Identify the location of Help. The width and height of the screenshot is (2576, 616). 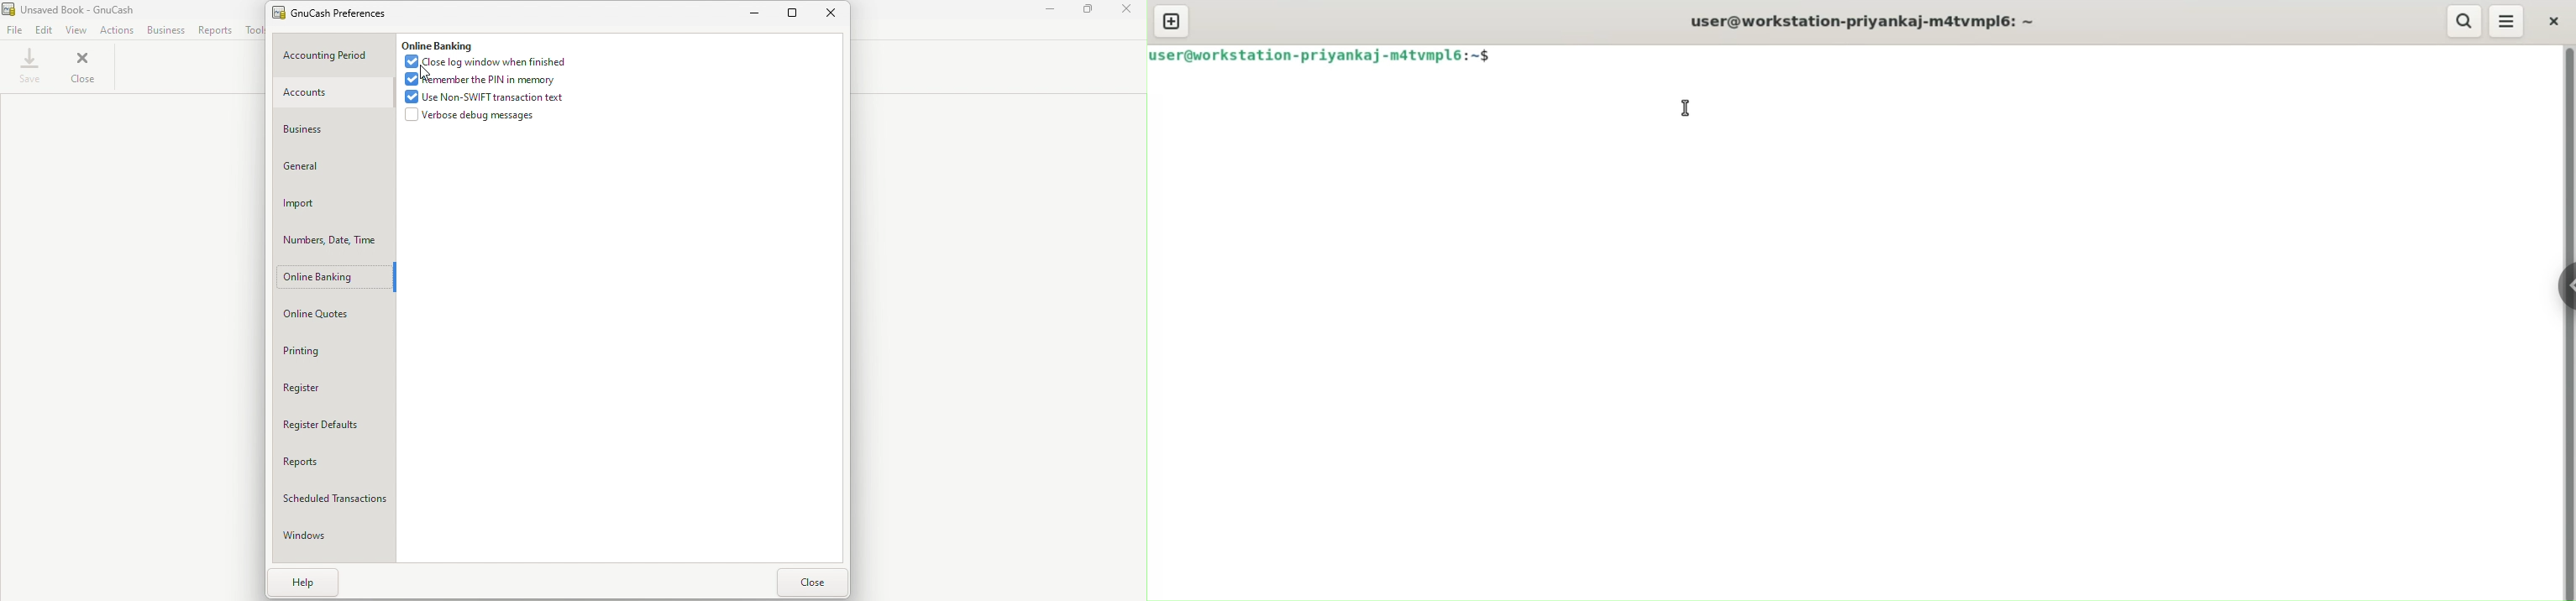
(298, 584).